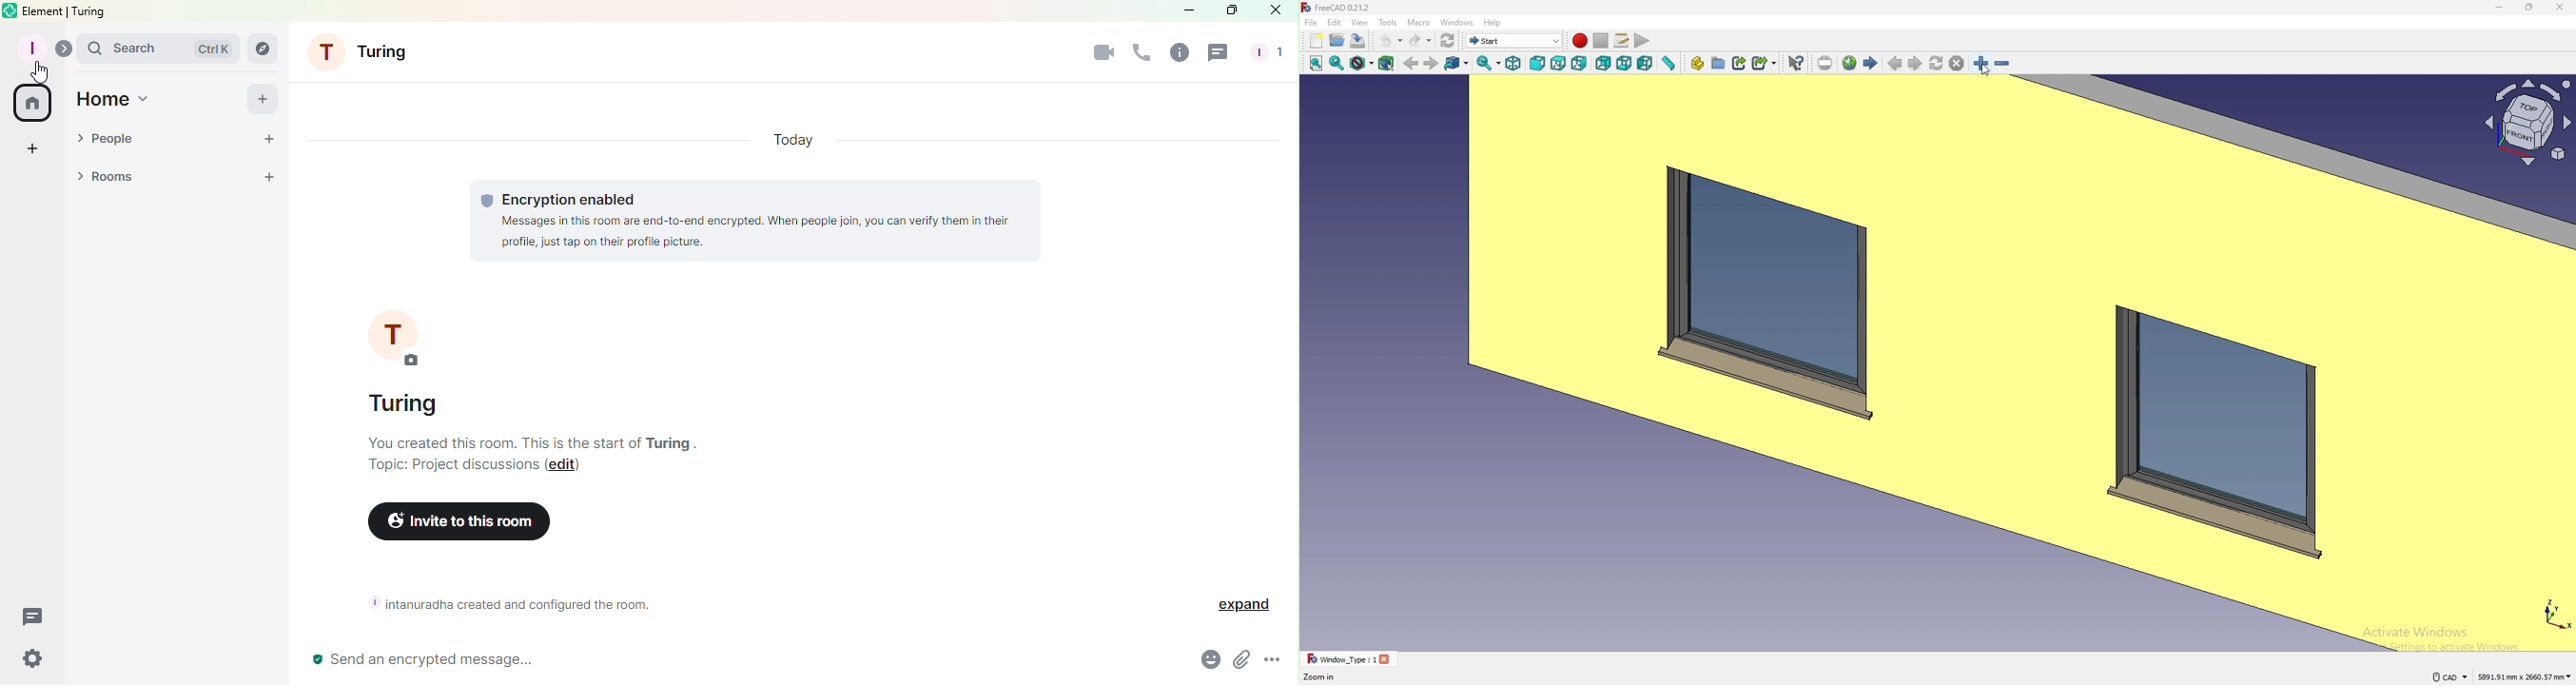 This screenshot has height=700, width=2576. I want to click on new, so click(1316, 41).